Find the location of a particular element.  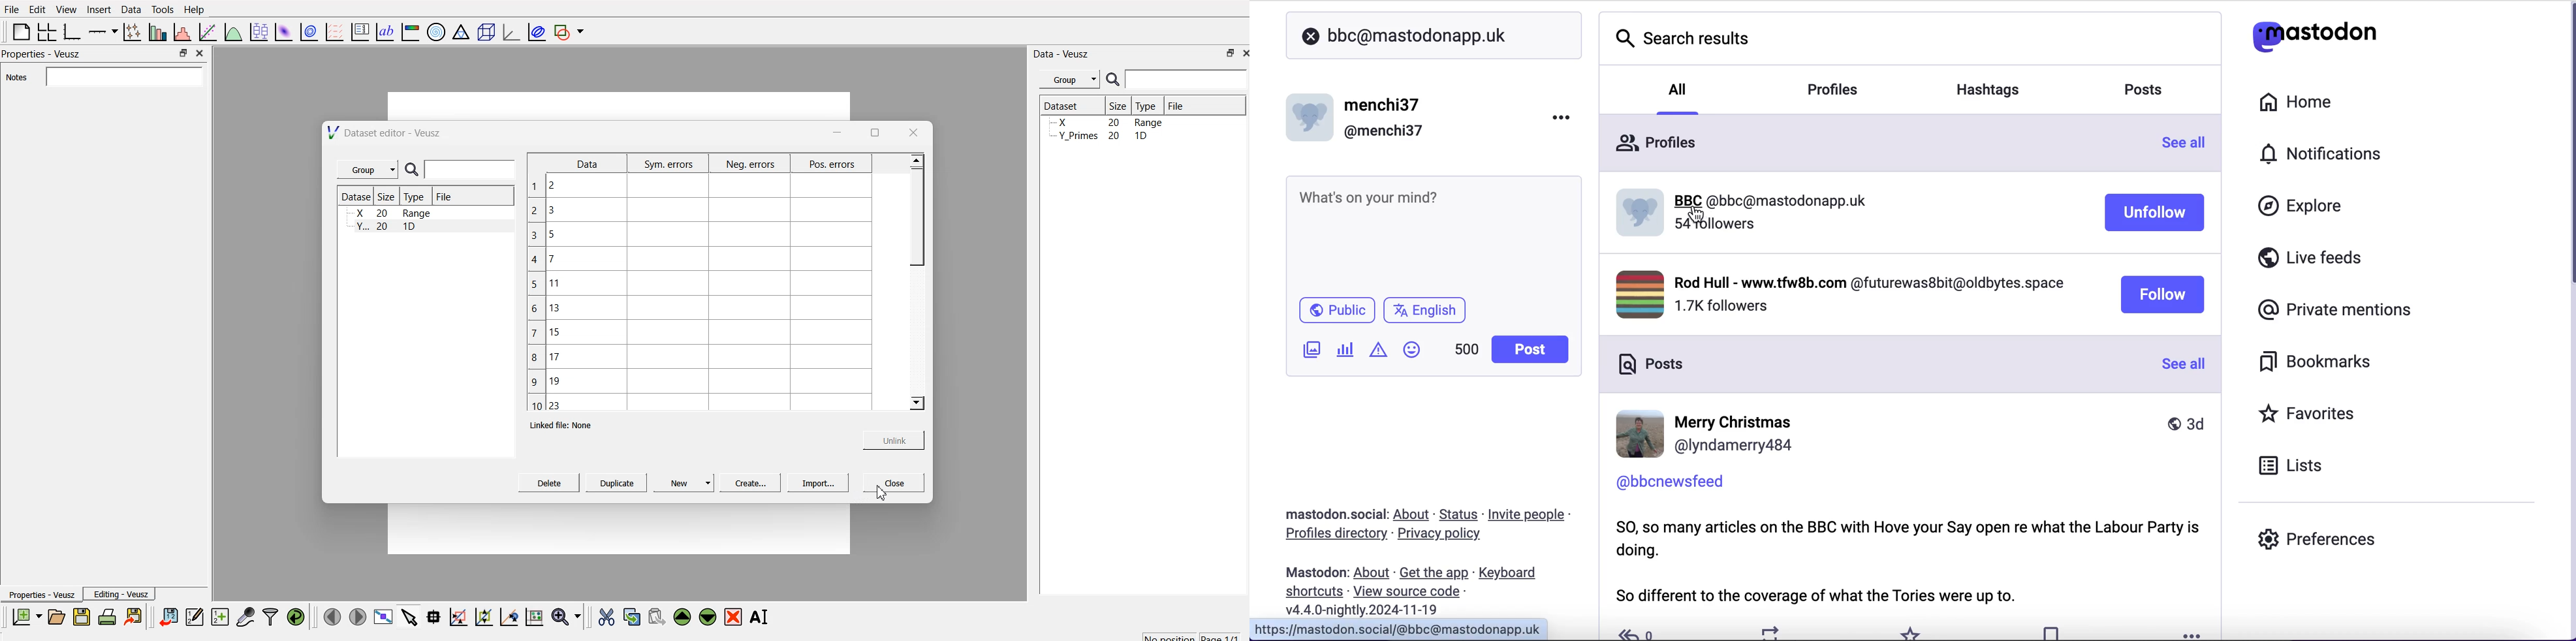

see all is located at coordinates (2184, 141).